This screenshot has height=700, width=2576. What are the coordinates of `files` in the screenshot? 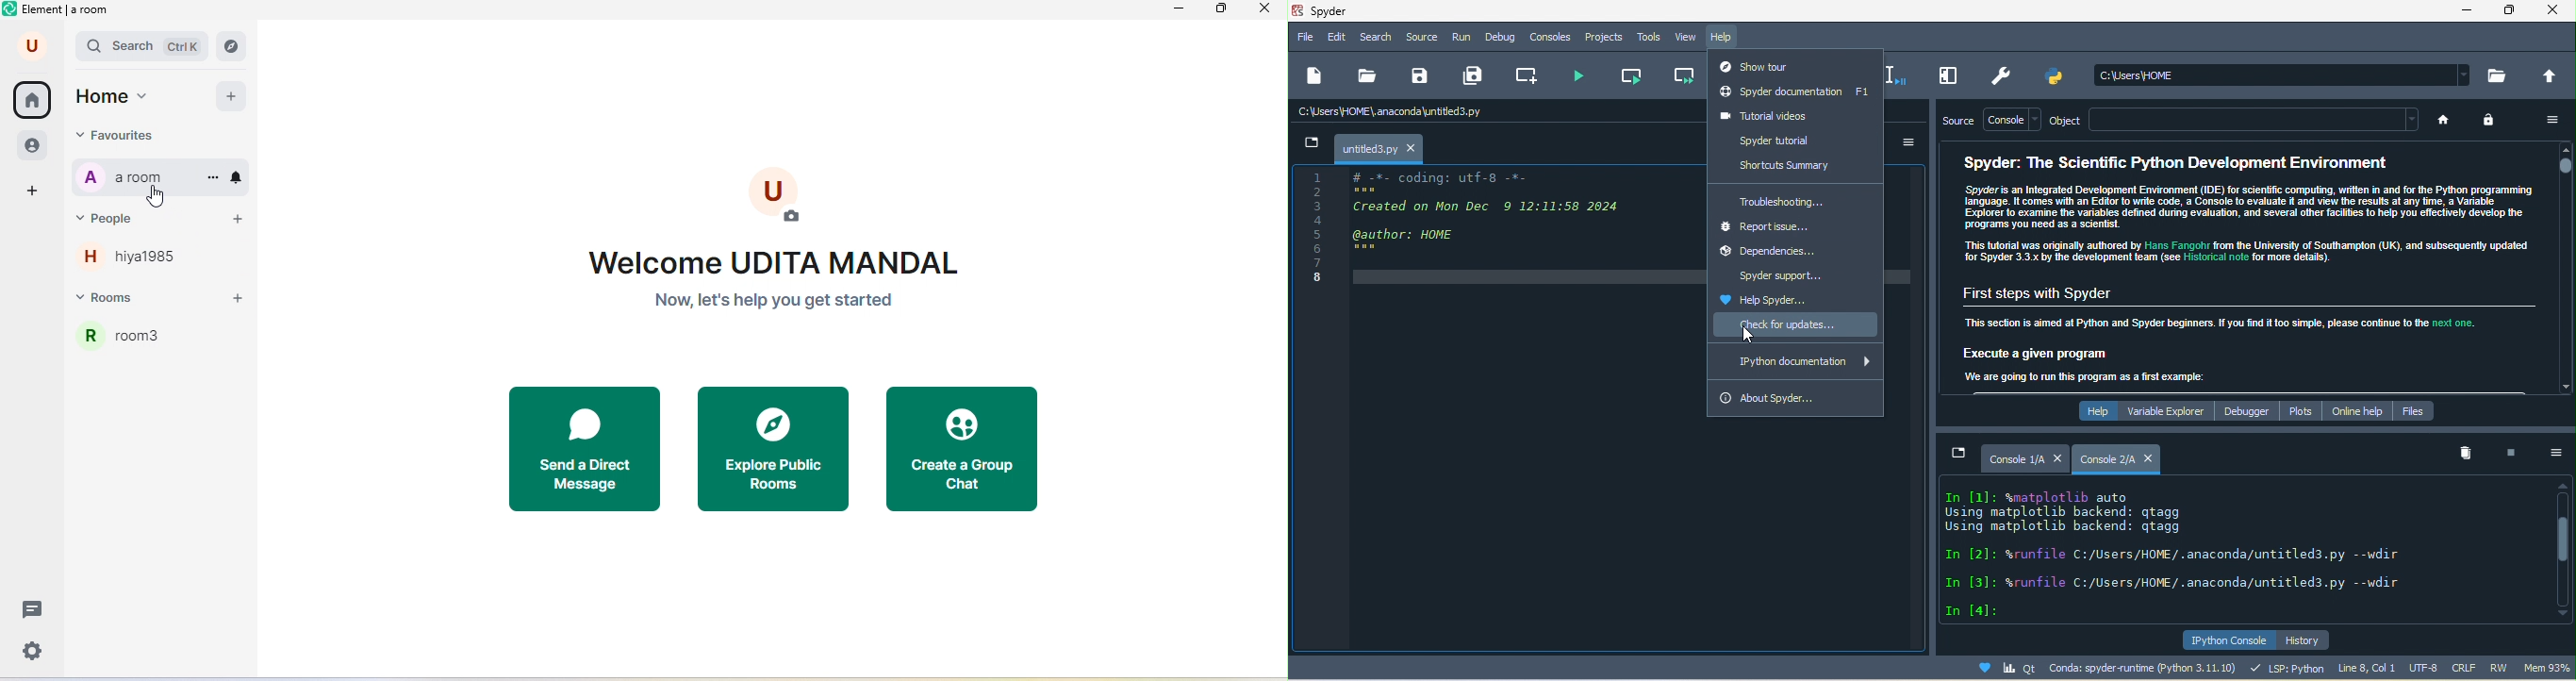 It's located at (2419, 409).